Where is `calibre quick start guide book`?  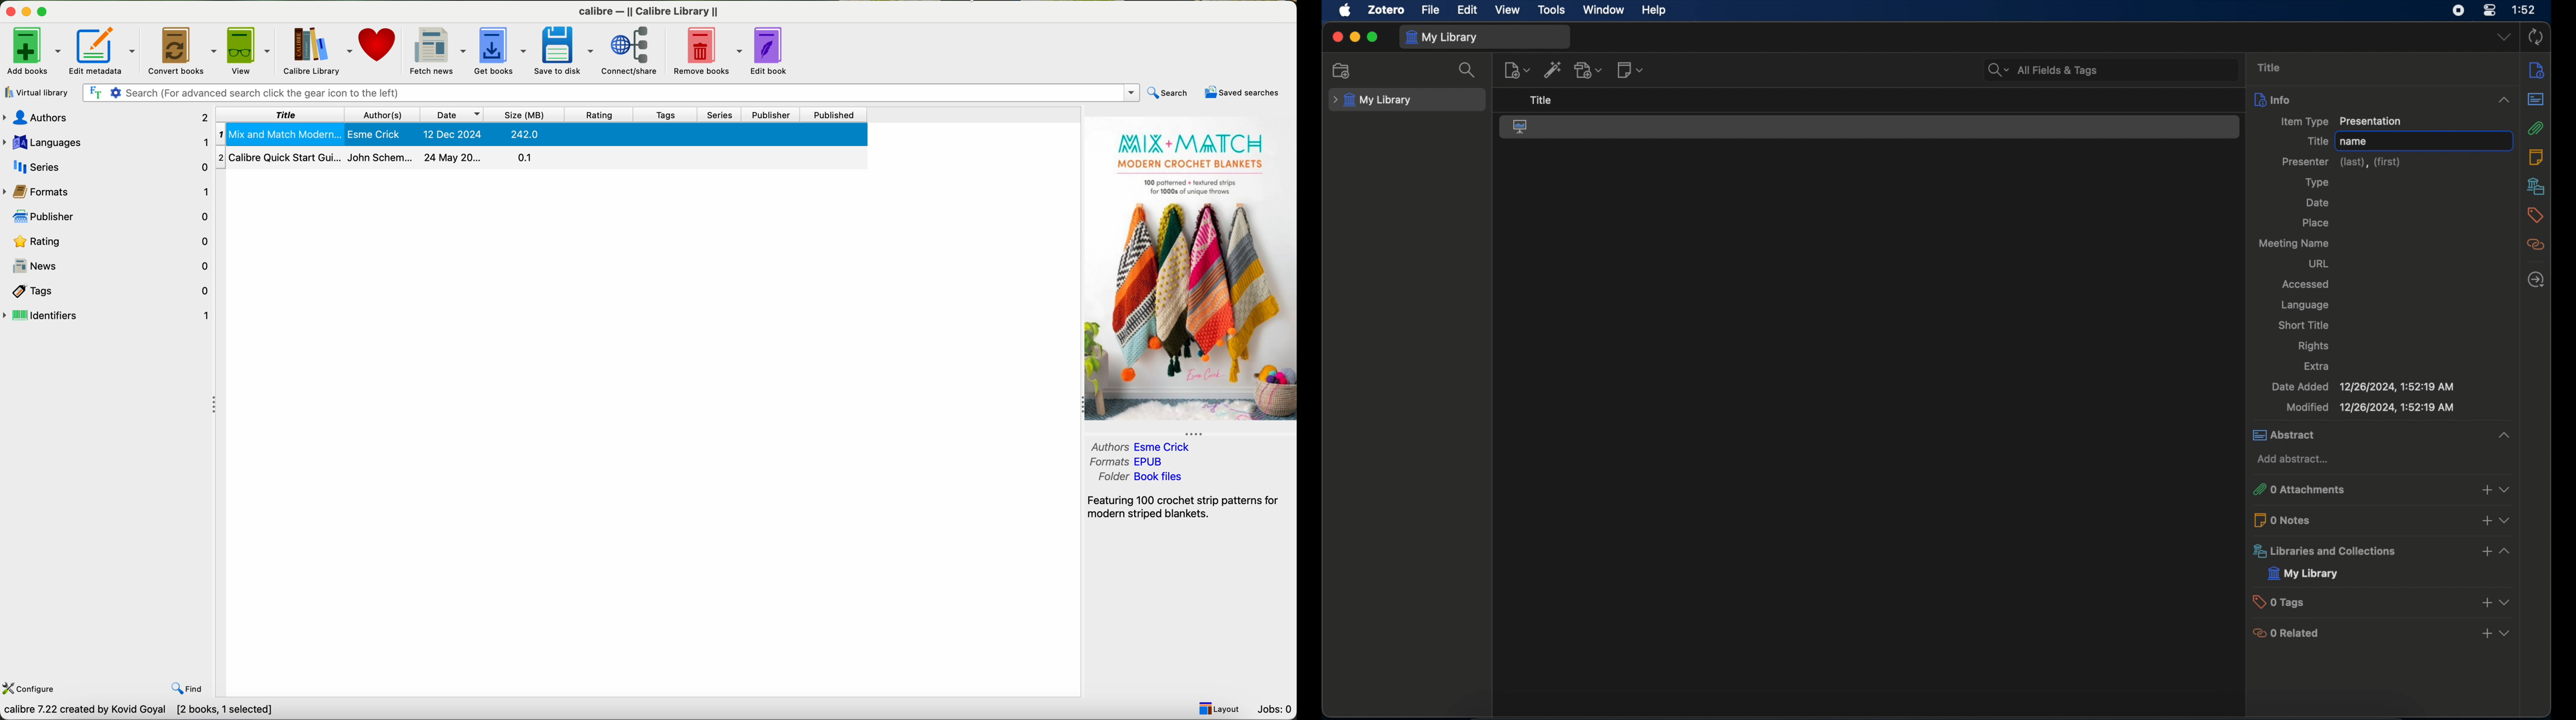 calibre quick start guide book is located at coordinates (542, 156).